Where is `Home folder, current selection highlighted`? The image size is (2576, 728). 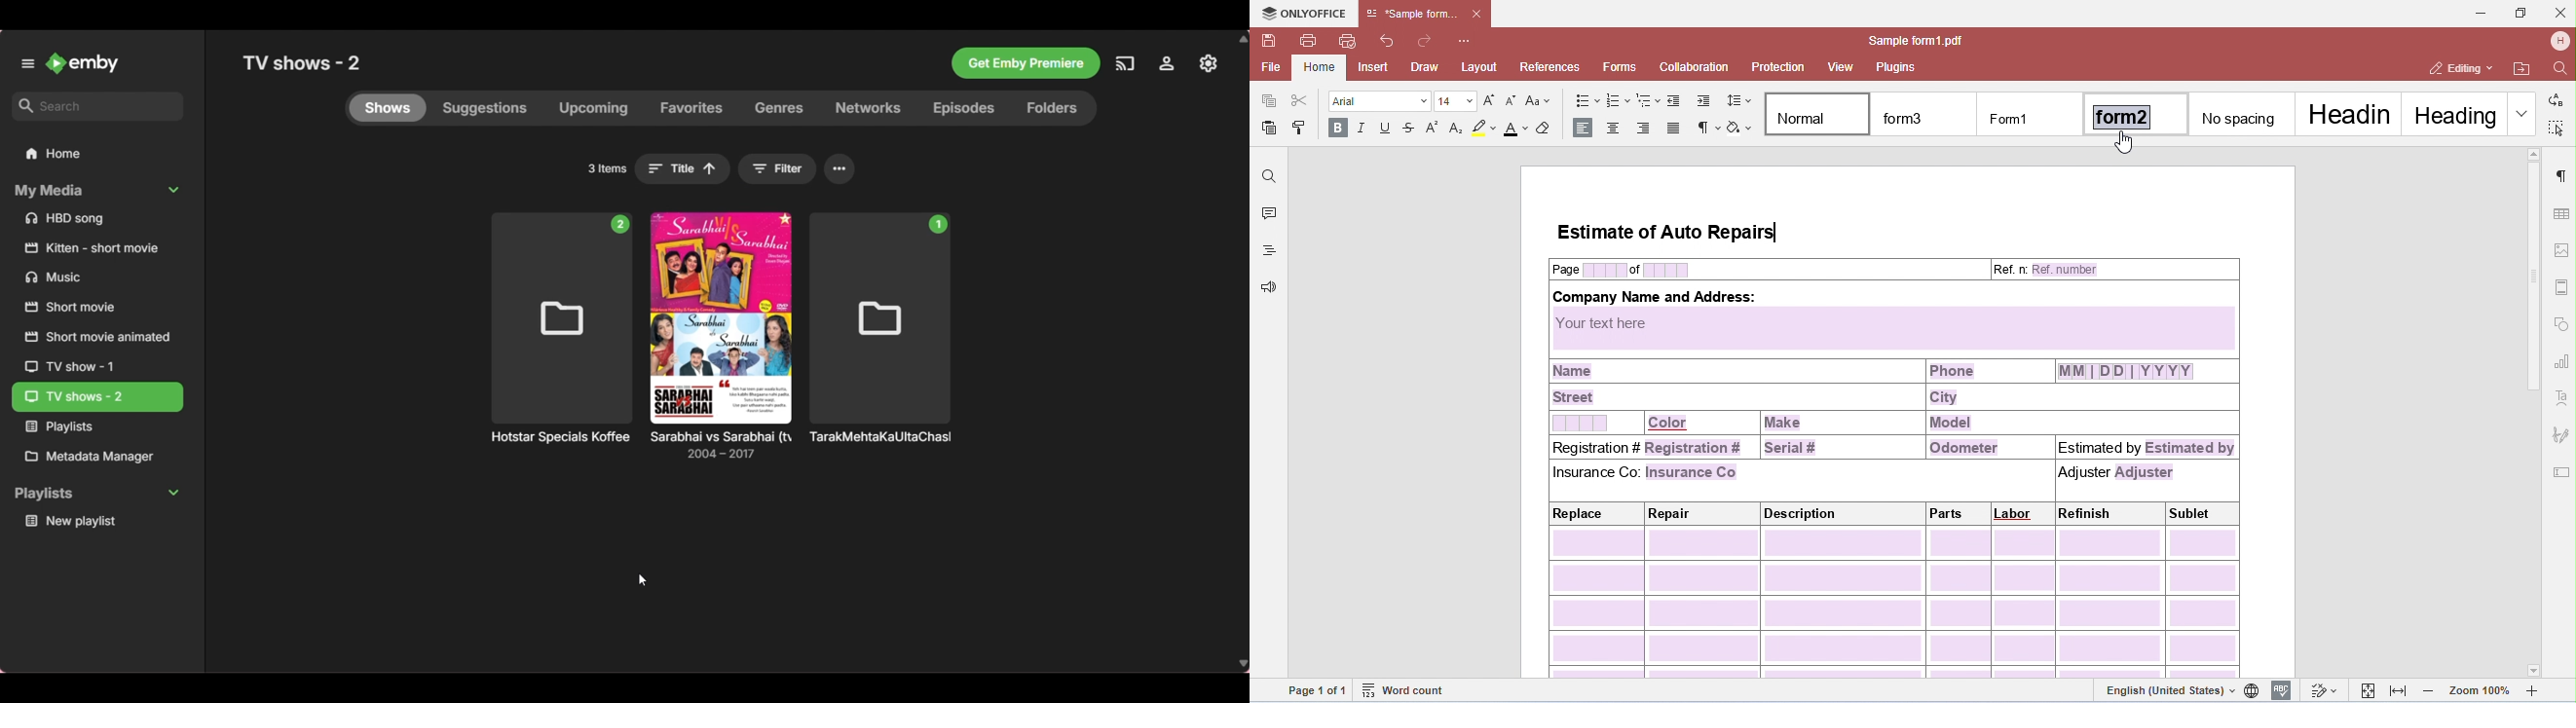
Home folder, current selection highlighted is located at coordinates (97, 154).